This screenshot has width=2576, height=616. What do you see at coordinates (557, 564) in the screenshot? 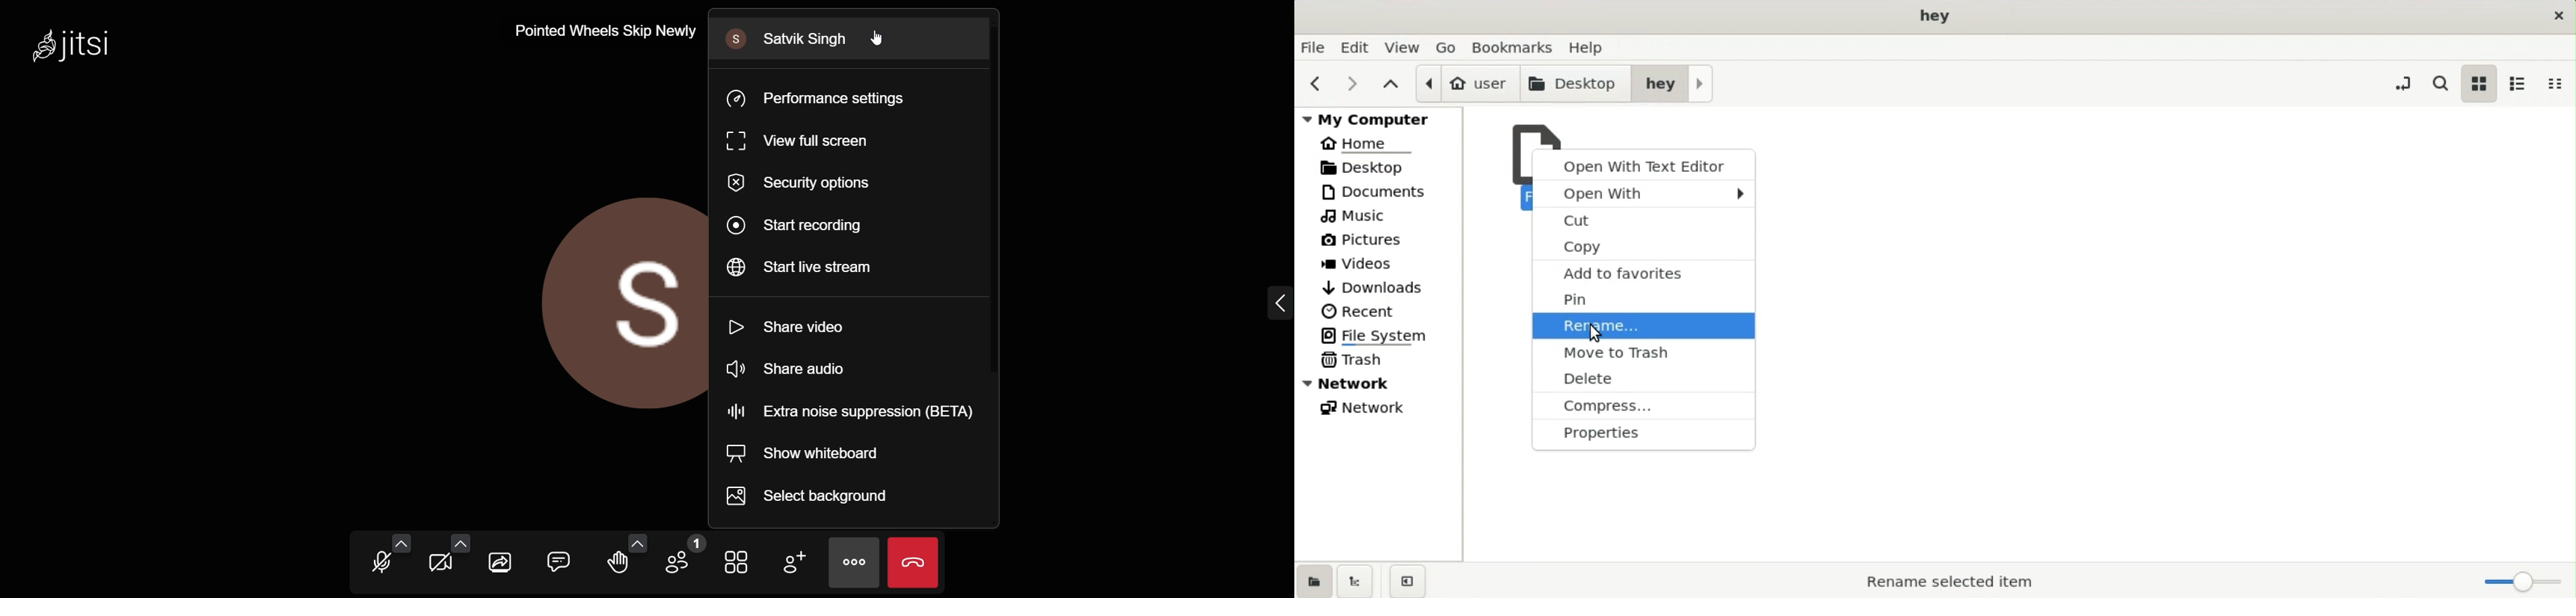
I see `open chat` at bounding box center [557, 564].